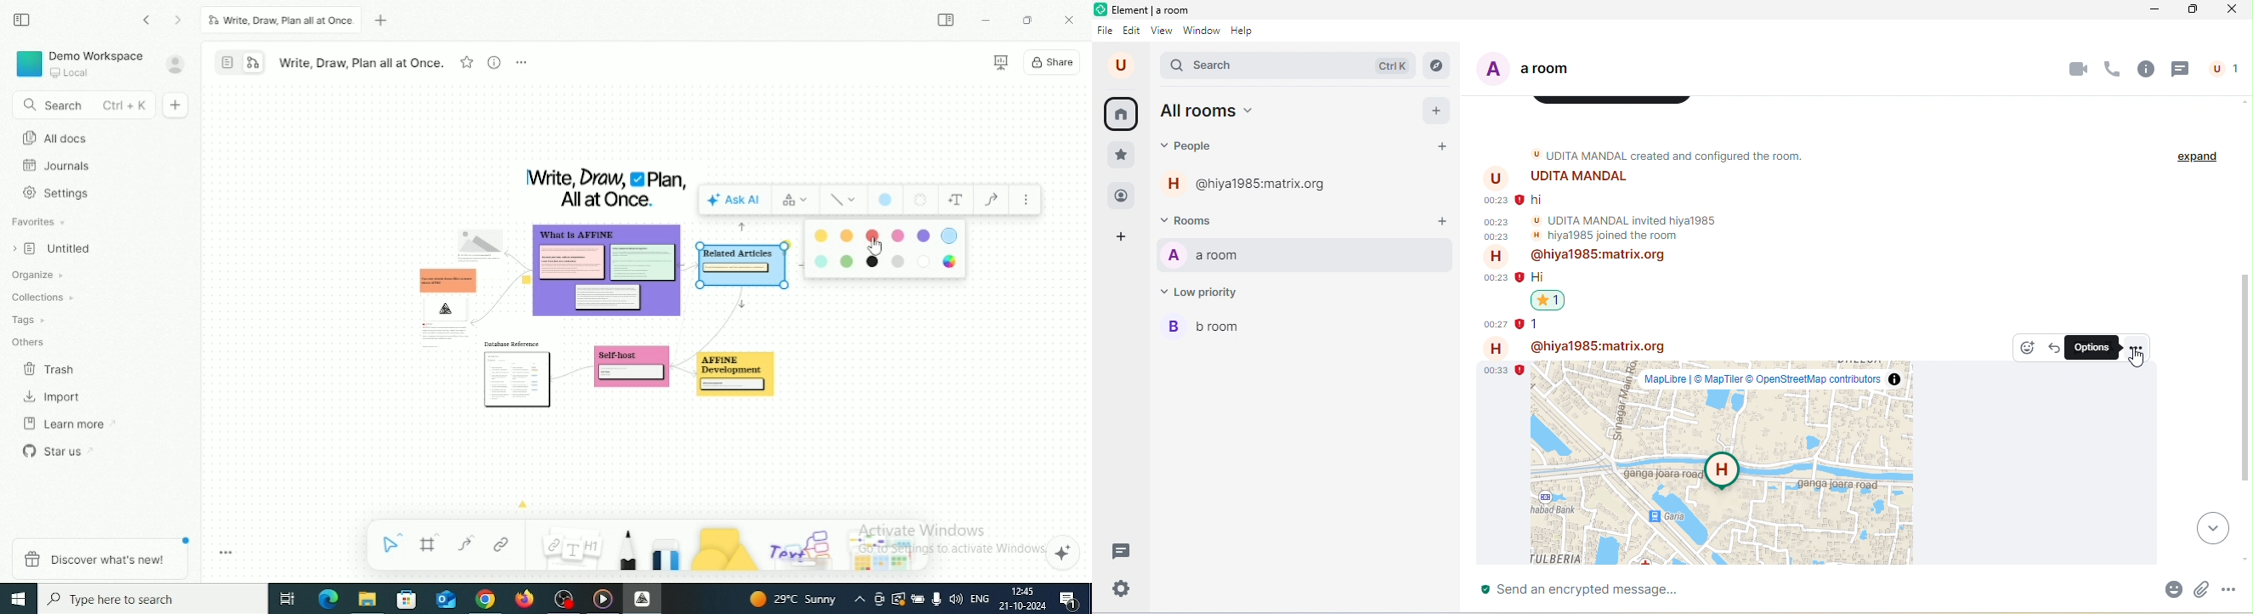 The width and height of the screenshot is (2268, 616). What do you see at coordinates (2171, 588) in the screenshot?
I see `emoji` at bounding box center [2171, 588].